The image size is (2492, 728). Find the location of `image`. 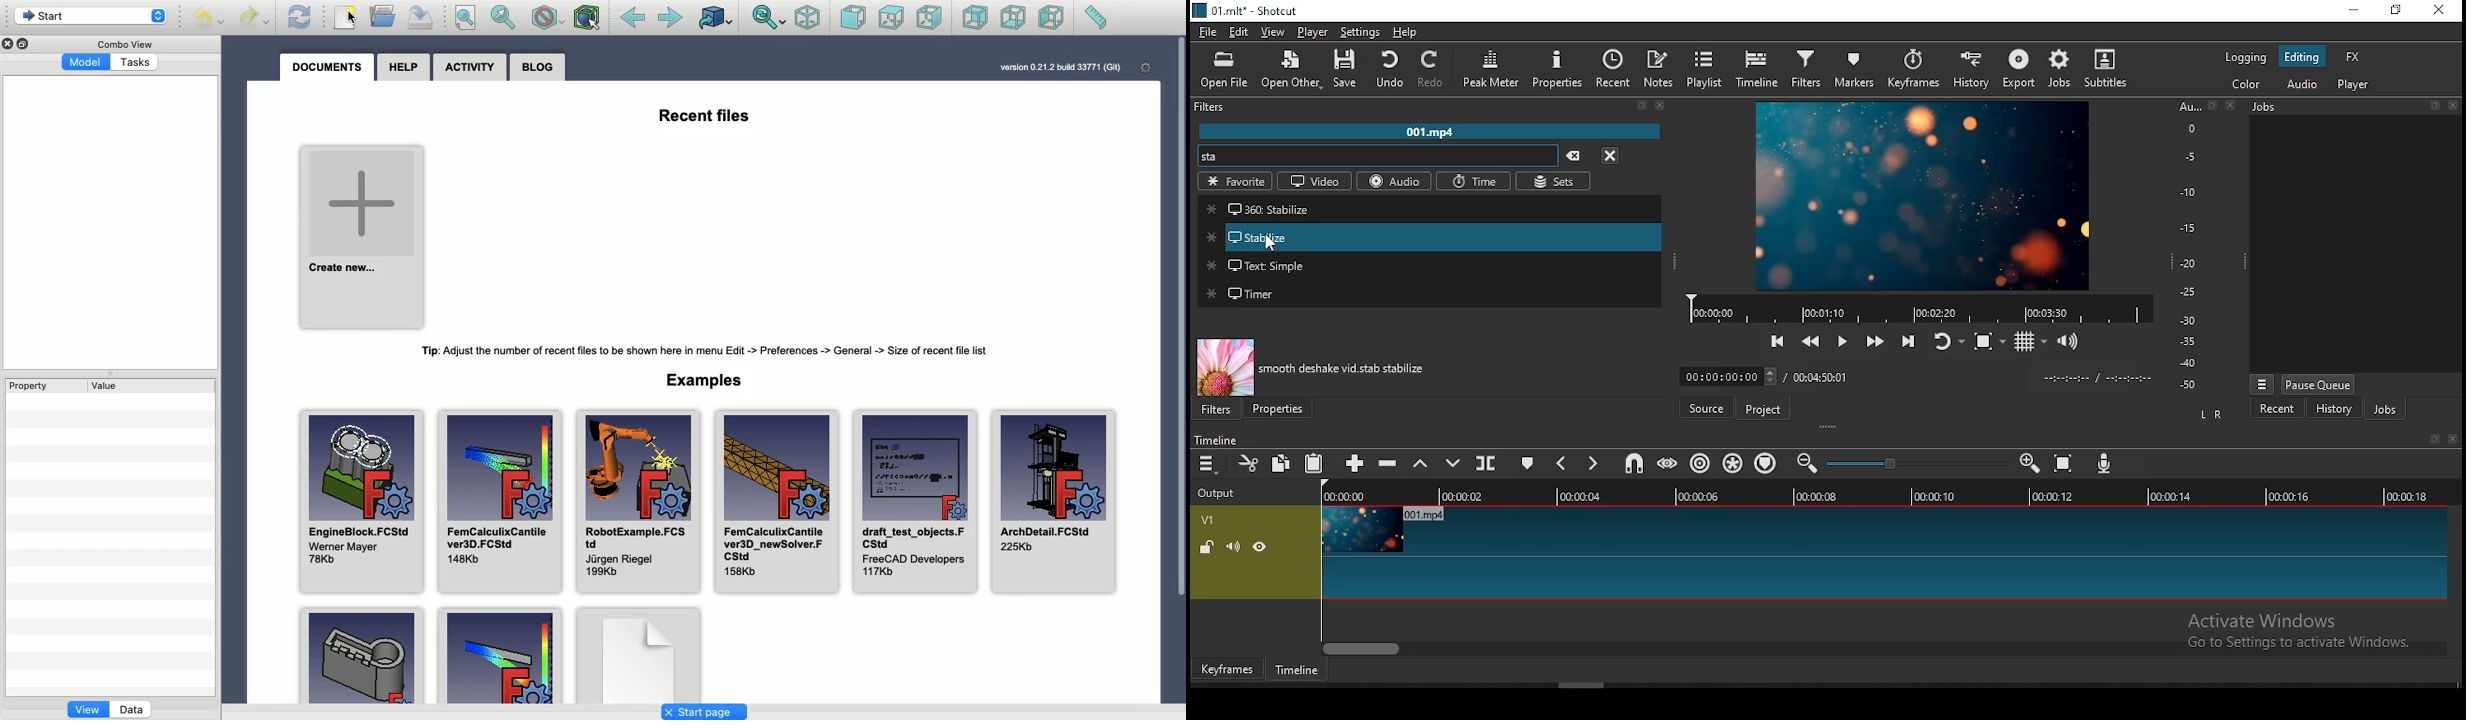

image is located at coordinates (1924, 195).